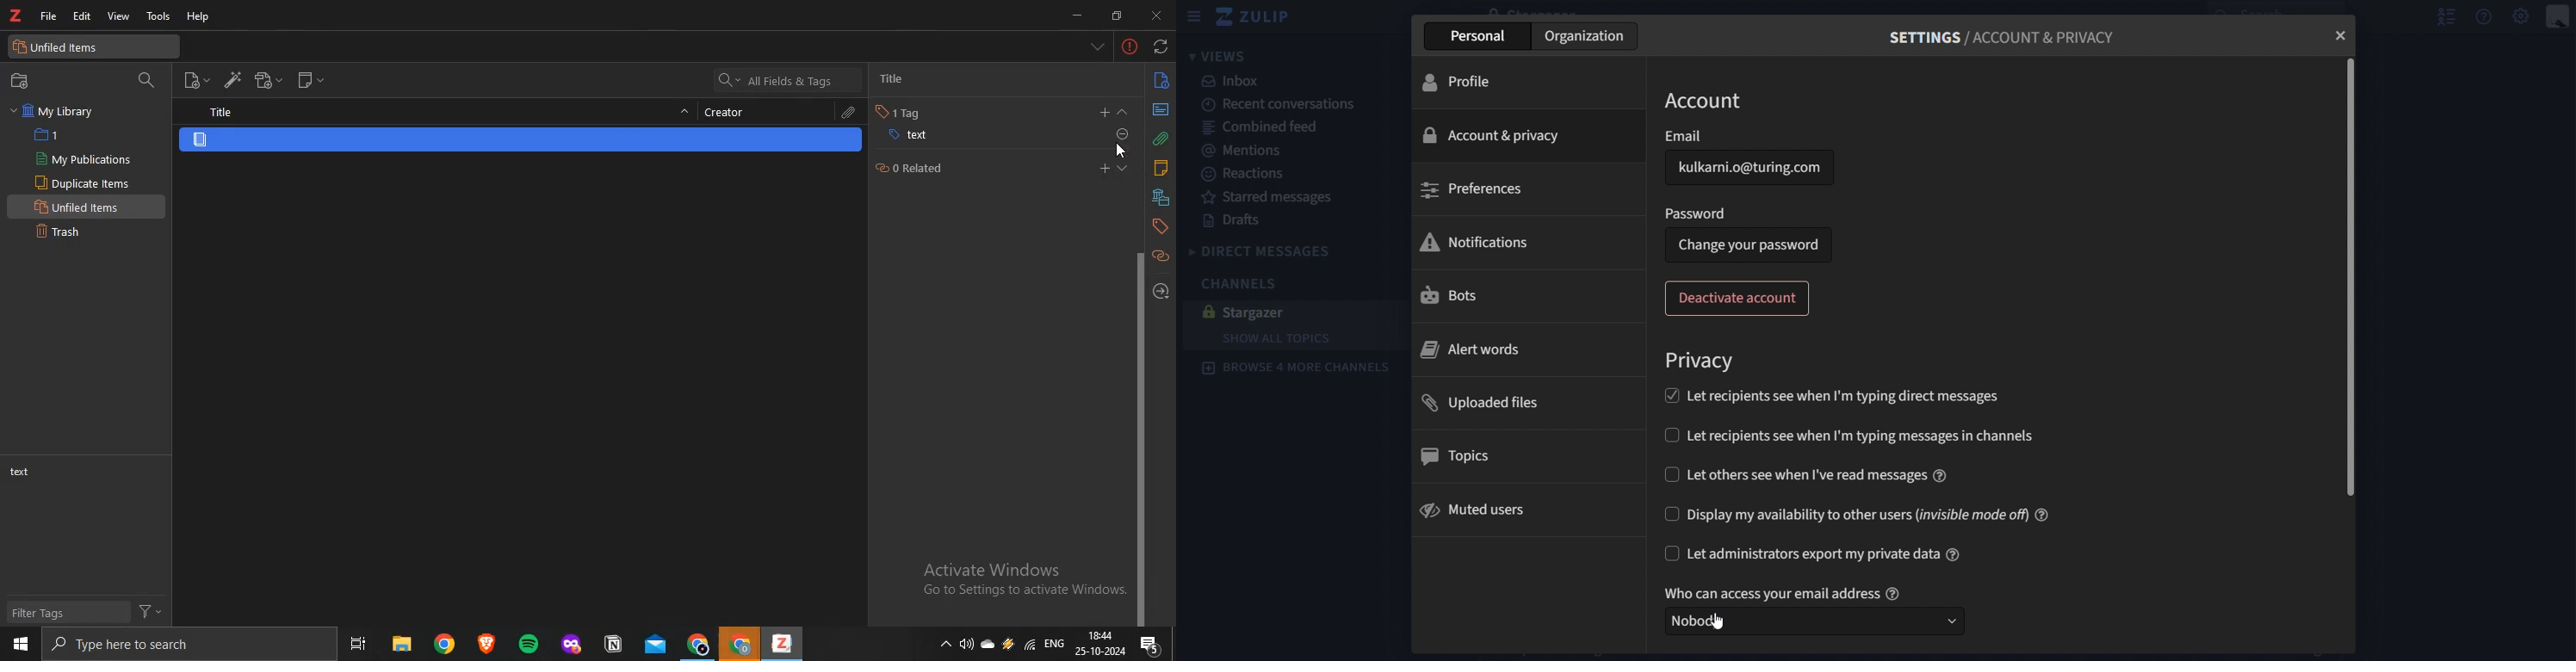  What do you see at coordinates (443, 644) in the screenshot?
I see `chrome` at bounding box center [443, 644].